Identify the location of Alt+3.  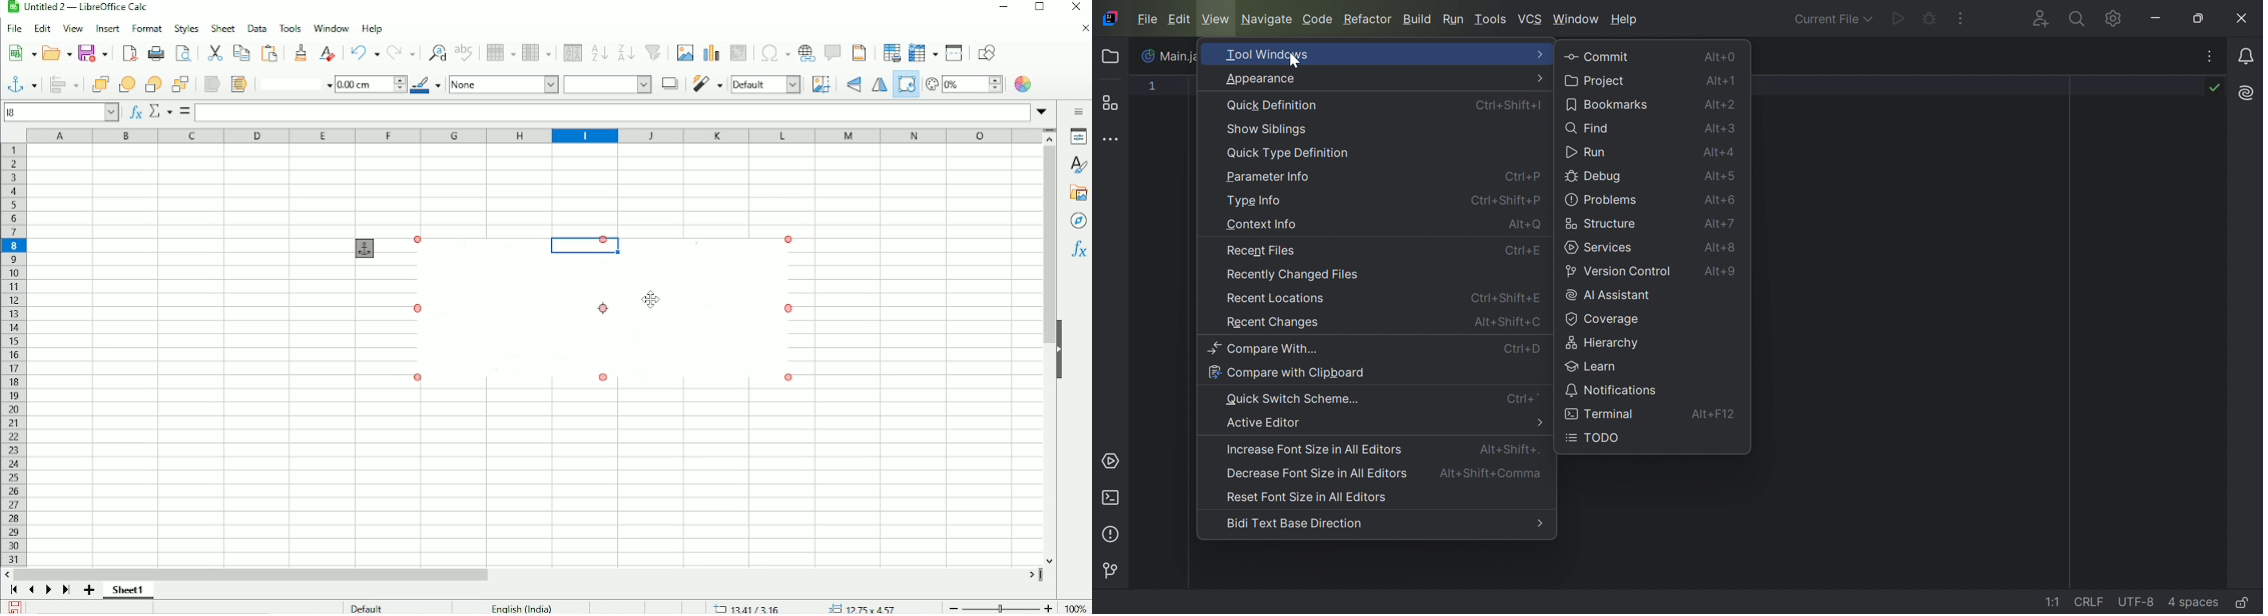
(1722, 129).